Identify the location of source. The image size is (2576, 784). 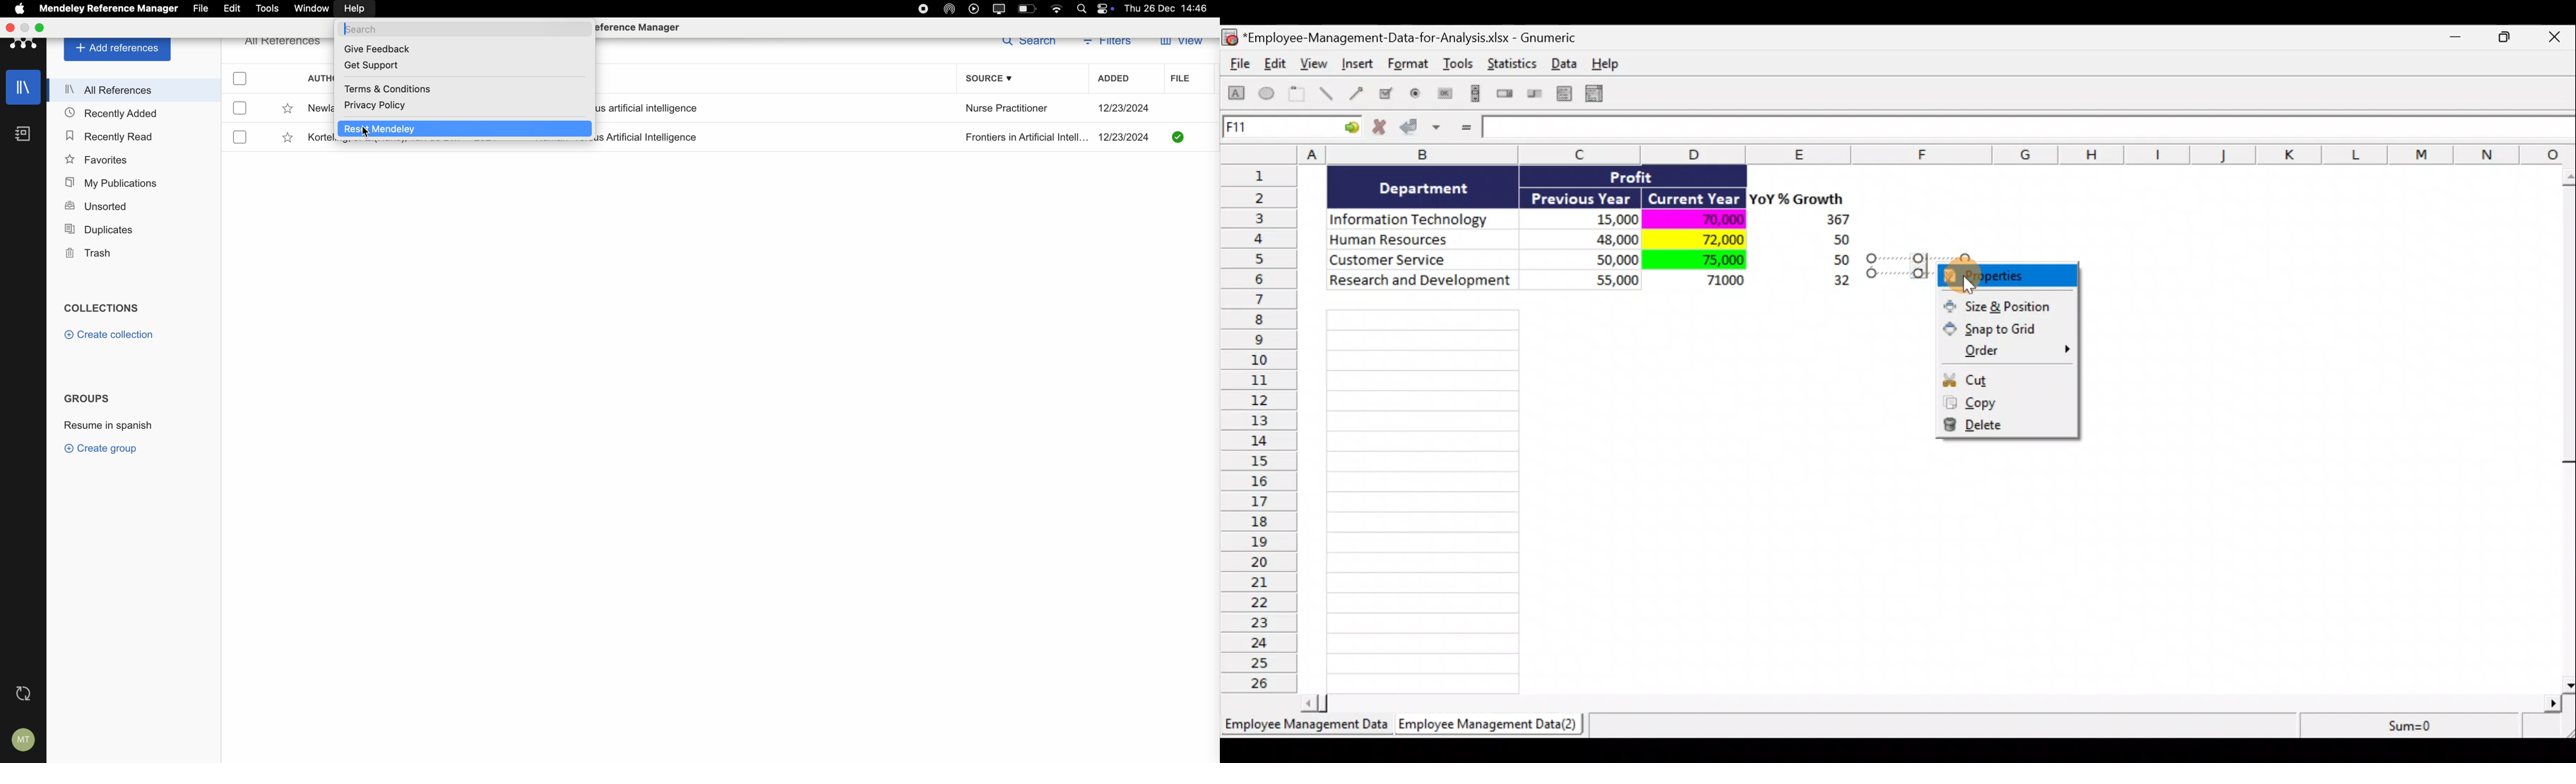
(992, 81).